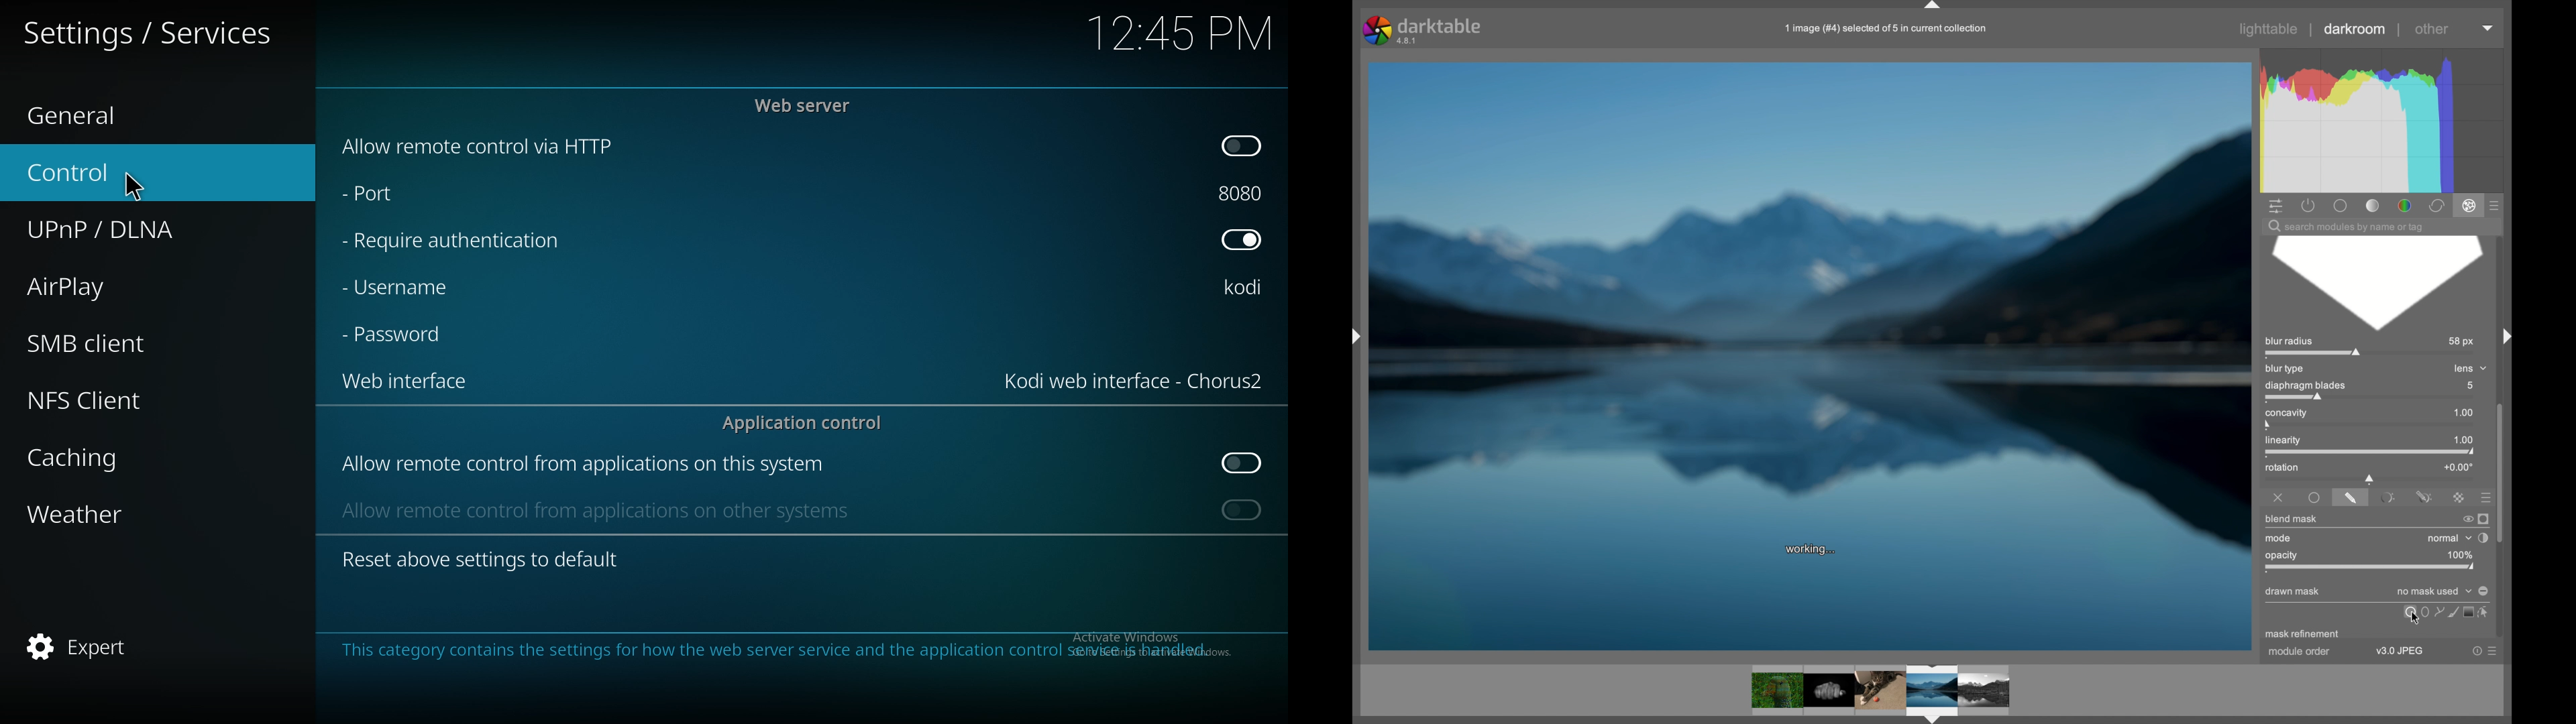  Describe the element at coordinates (2278, 495) in the screenshot. I see `off` at that location.